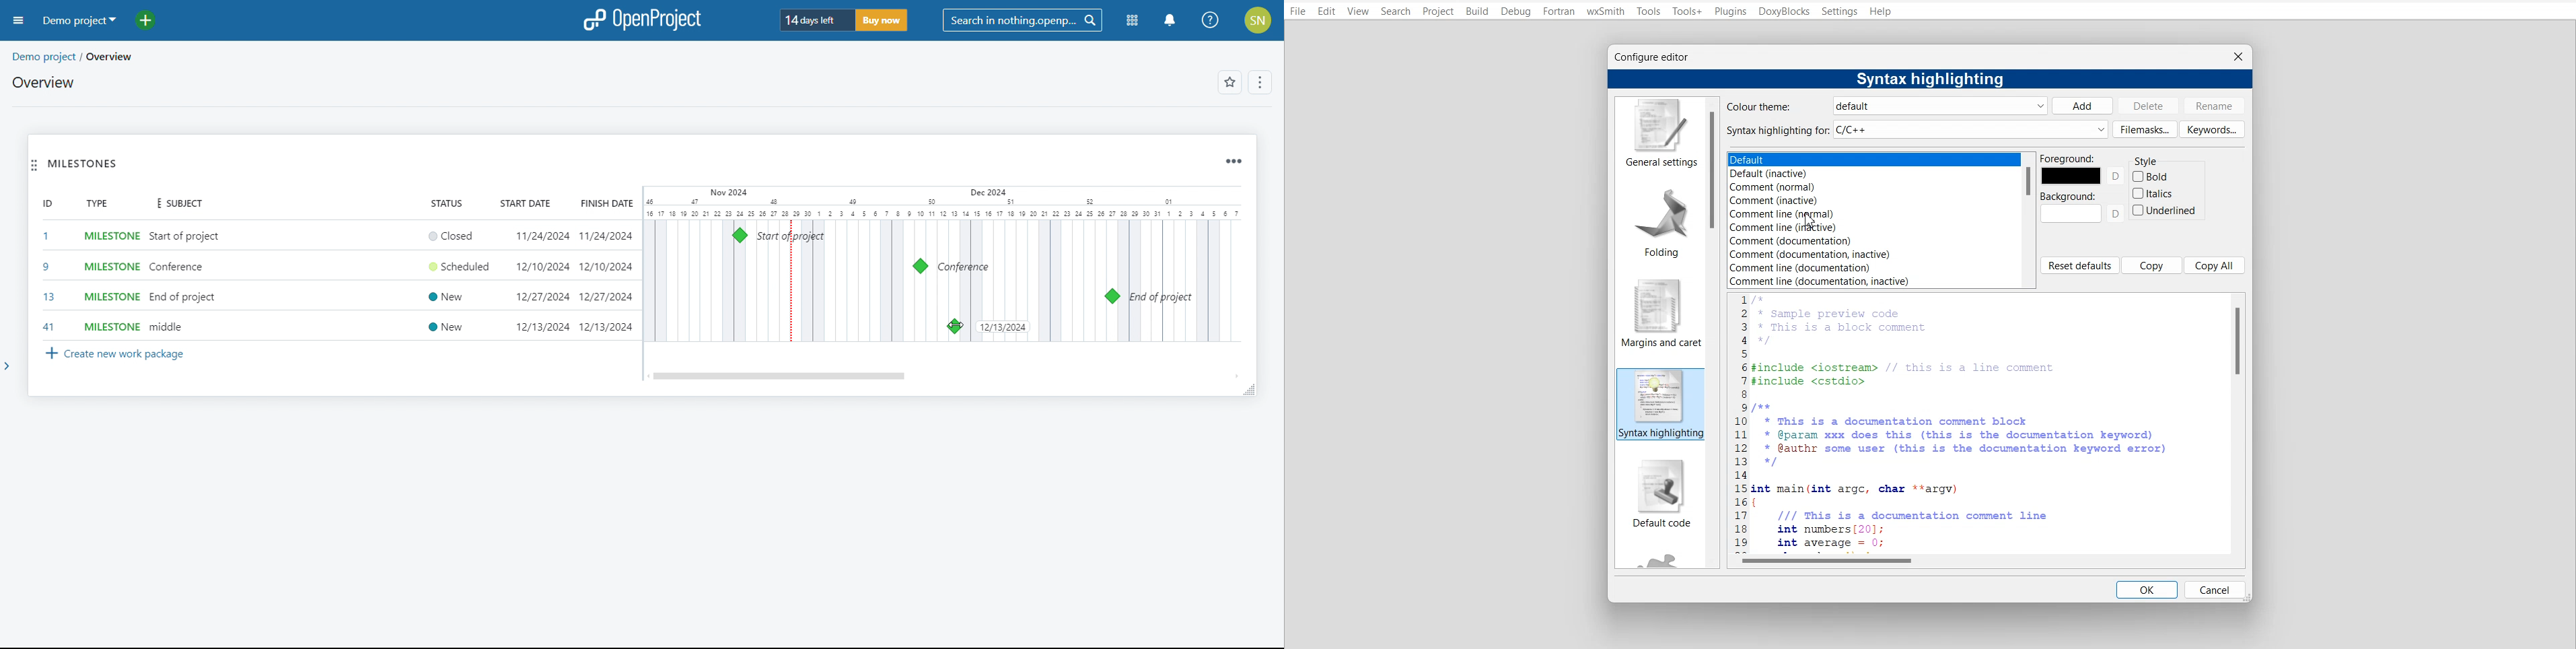 Image resolution: width=2576 pixels, height=672 pixels. What do you see at coordinates (1477, 11) in the screenshot?
I see `Build` at bounding box center [1477, 11].